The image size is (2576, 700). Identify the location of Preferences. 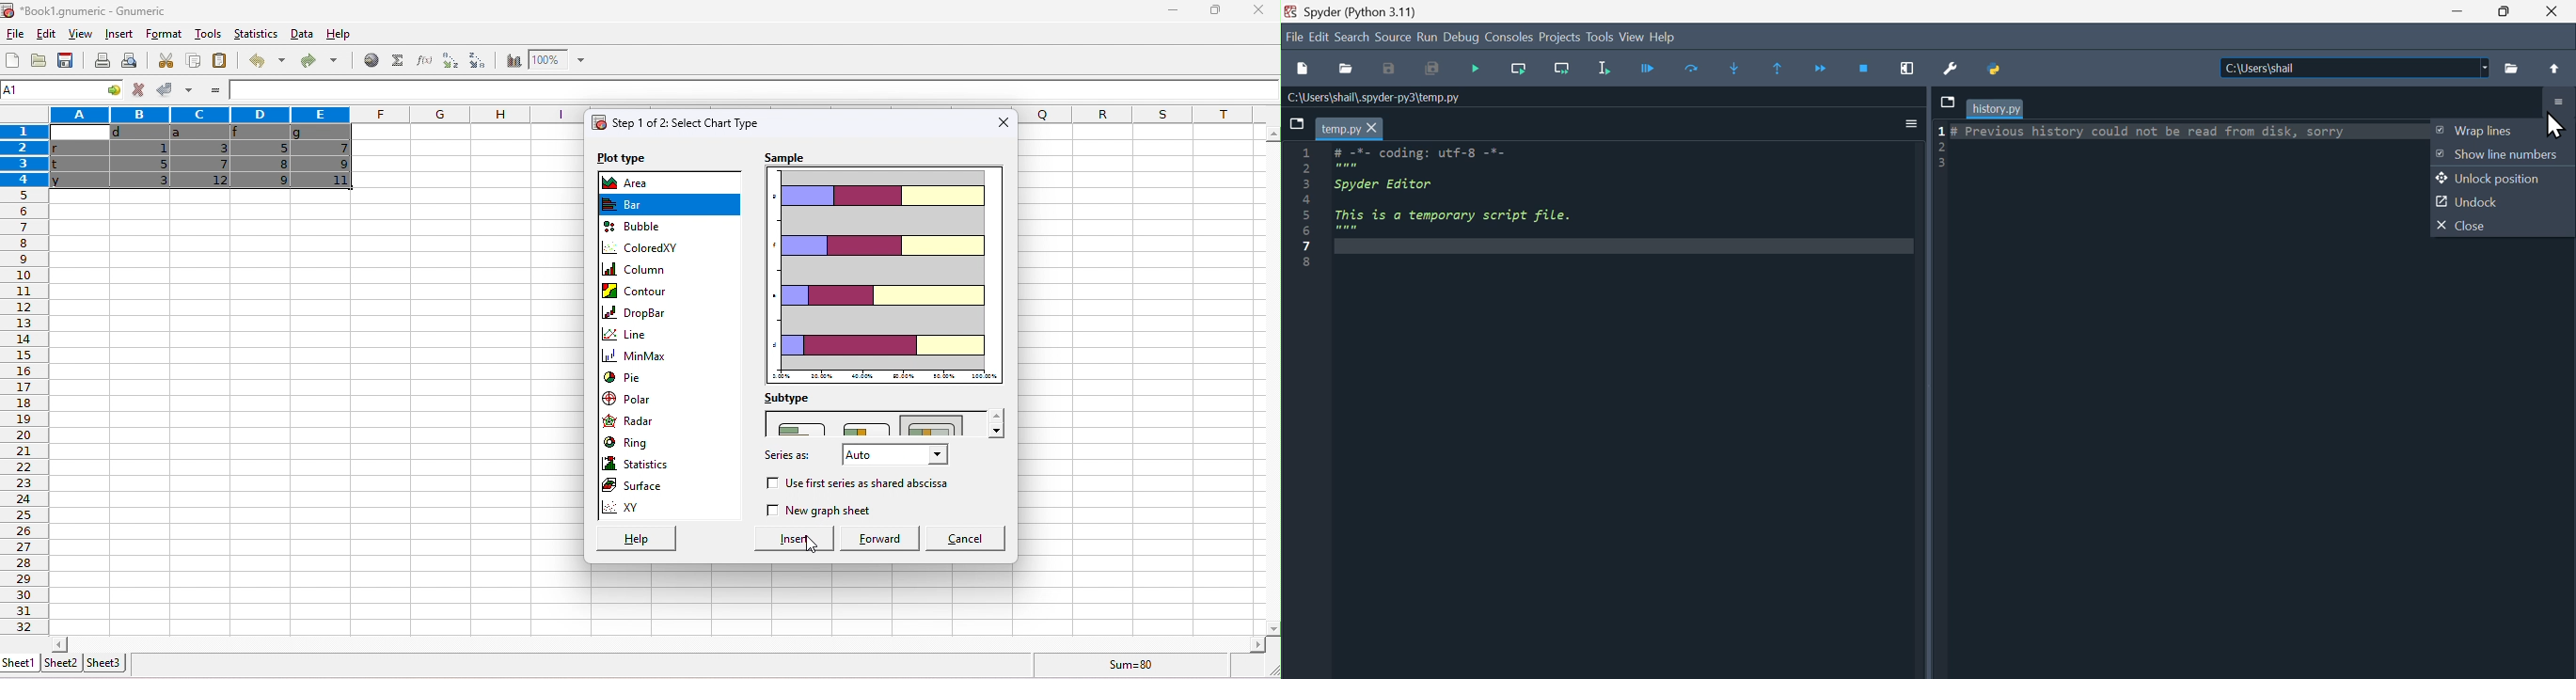
(1951, 70).